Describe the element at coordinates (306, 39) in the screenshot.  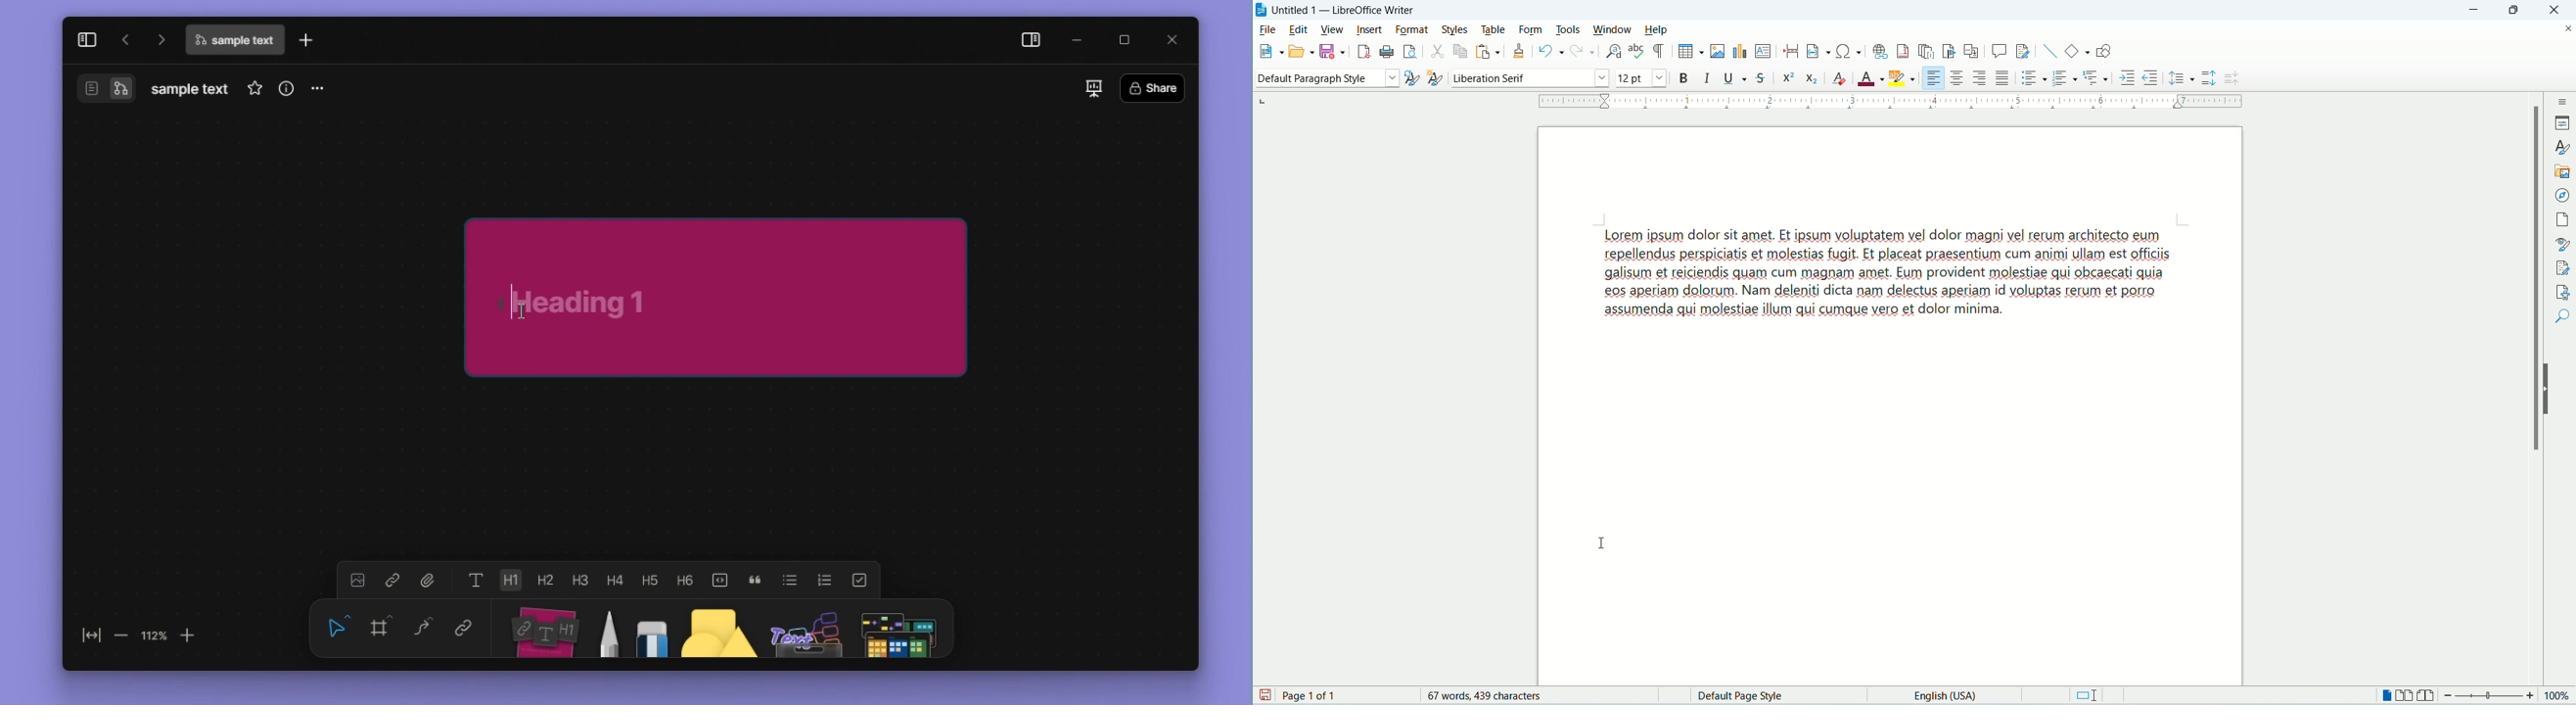
I see `new tab` at that location.